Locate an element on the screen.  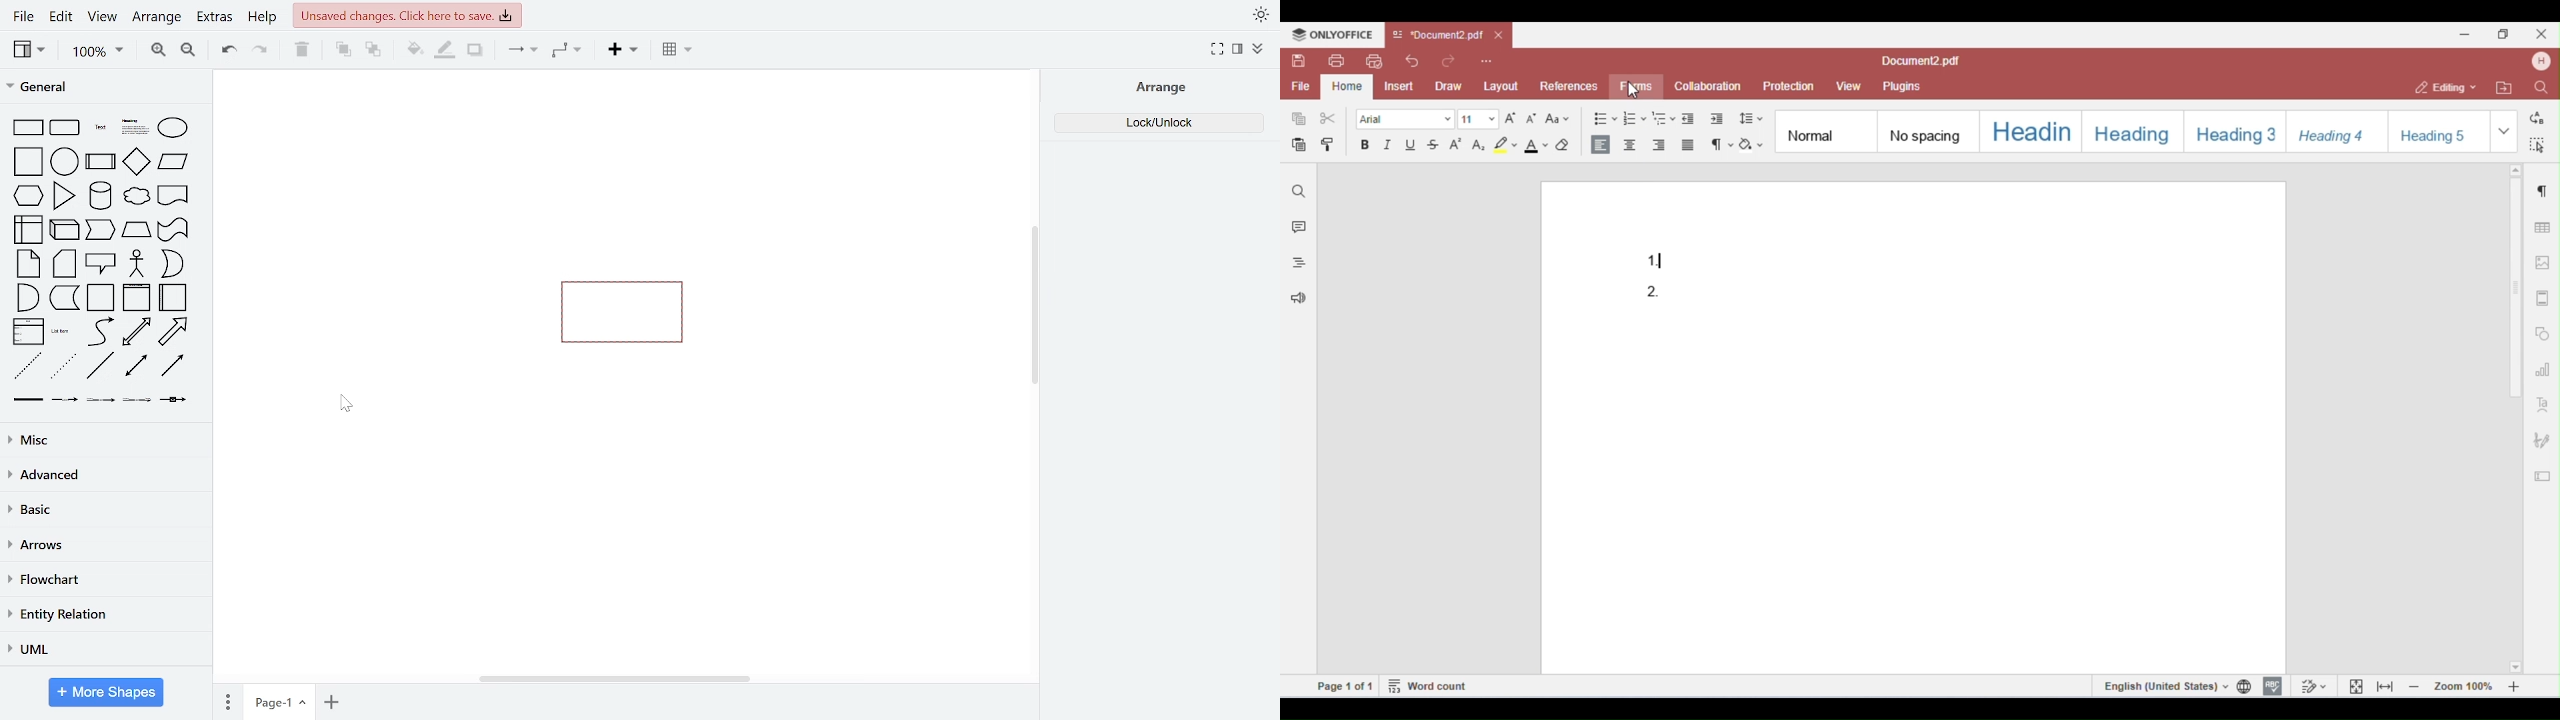
undo is located at coordinates (226, 50).